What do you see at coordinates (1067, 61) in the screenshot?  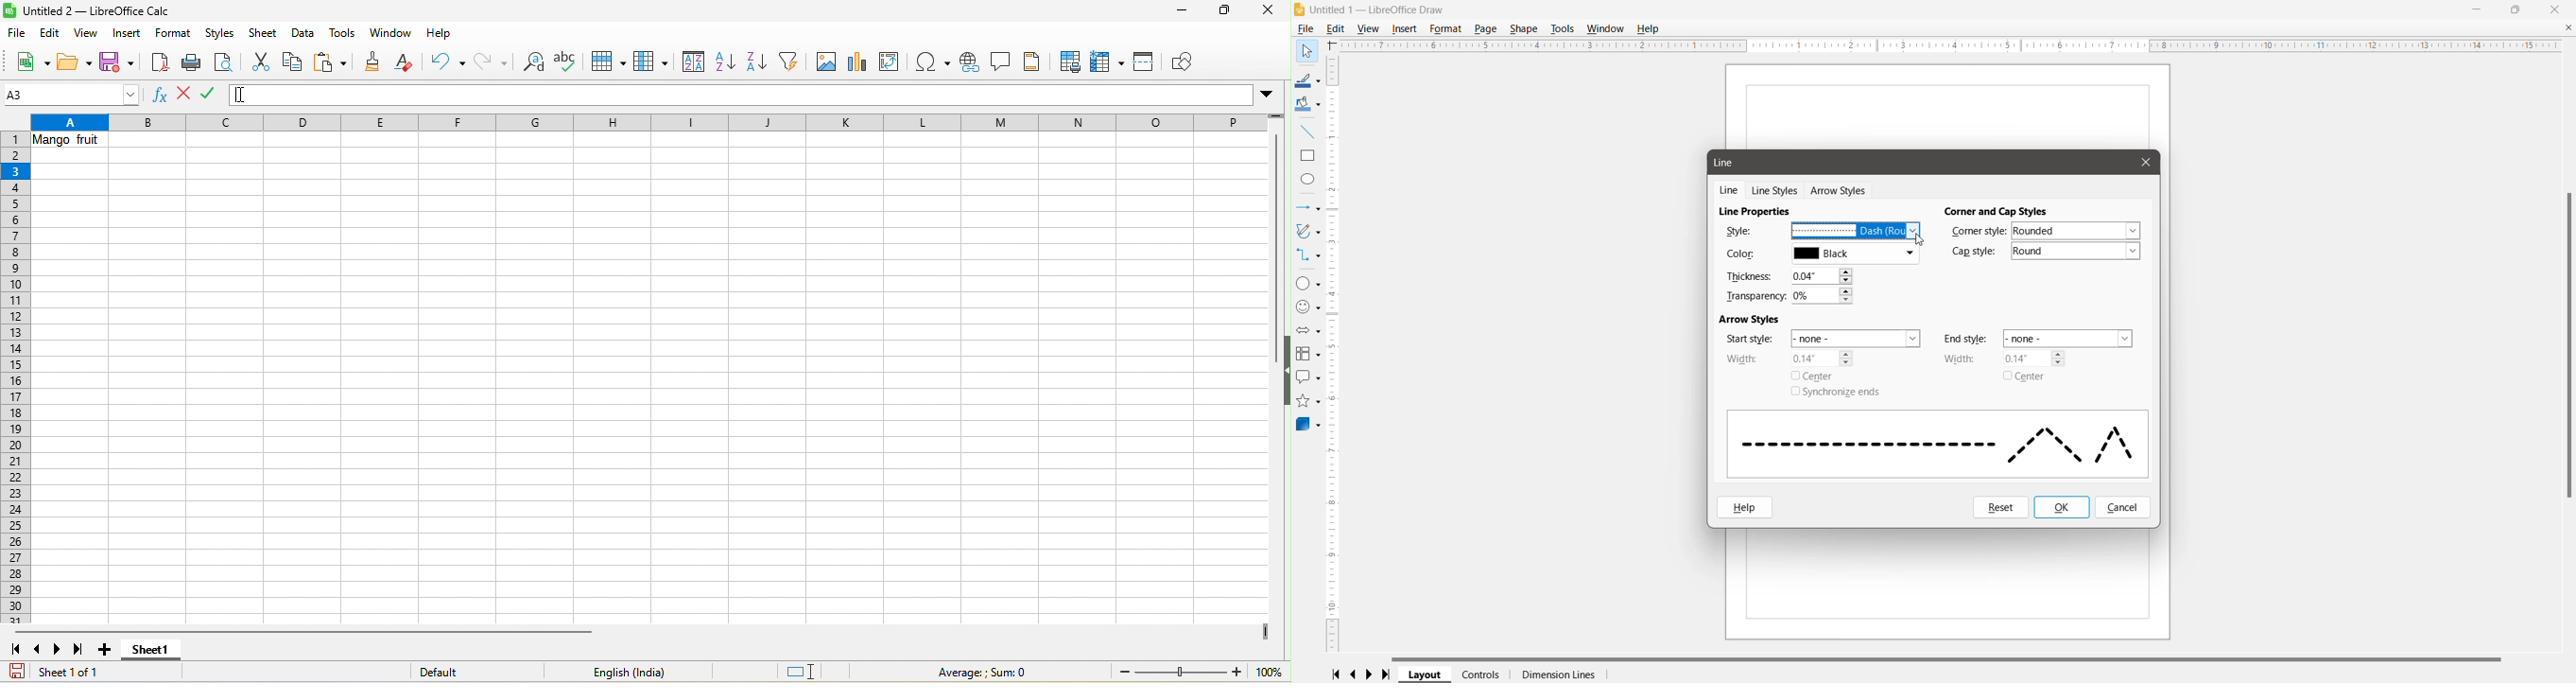 I see `print area` at bounding box center [1067, 61].